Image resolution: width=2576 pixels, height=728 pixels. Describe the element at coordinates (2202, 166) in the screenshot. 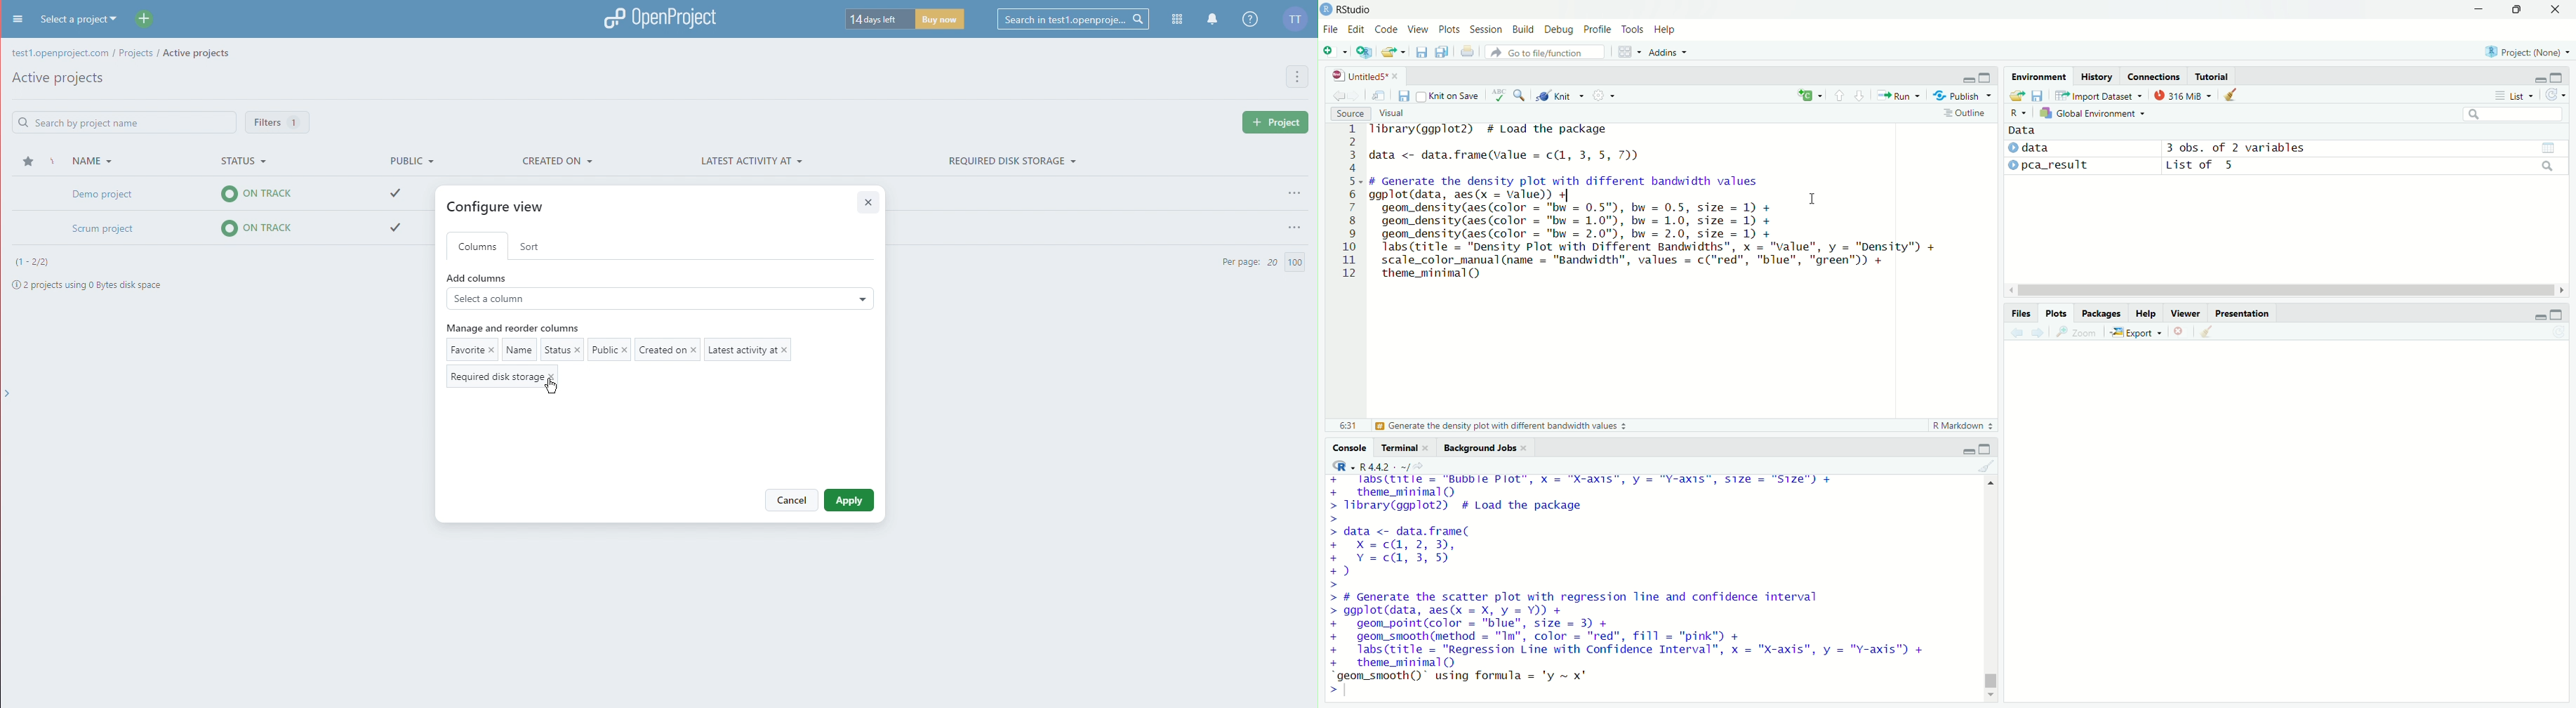

I see `List of 5` at that location.